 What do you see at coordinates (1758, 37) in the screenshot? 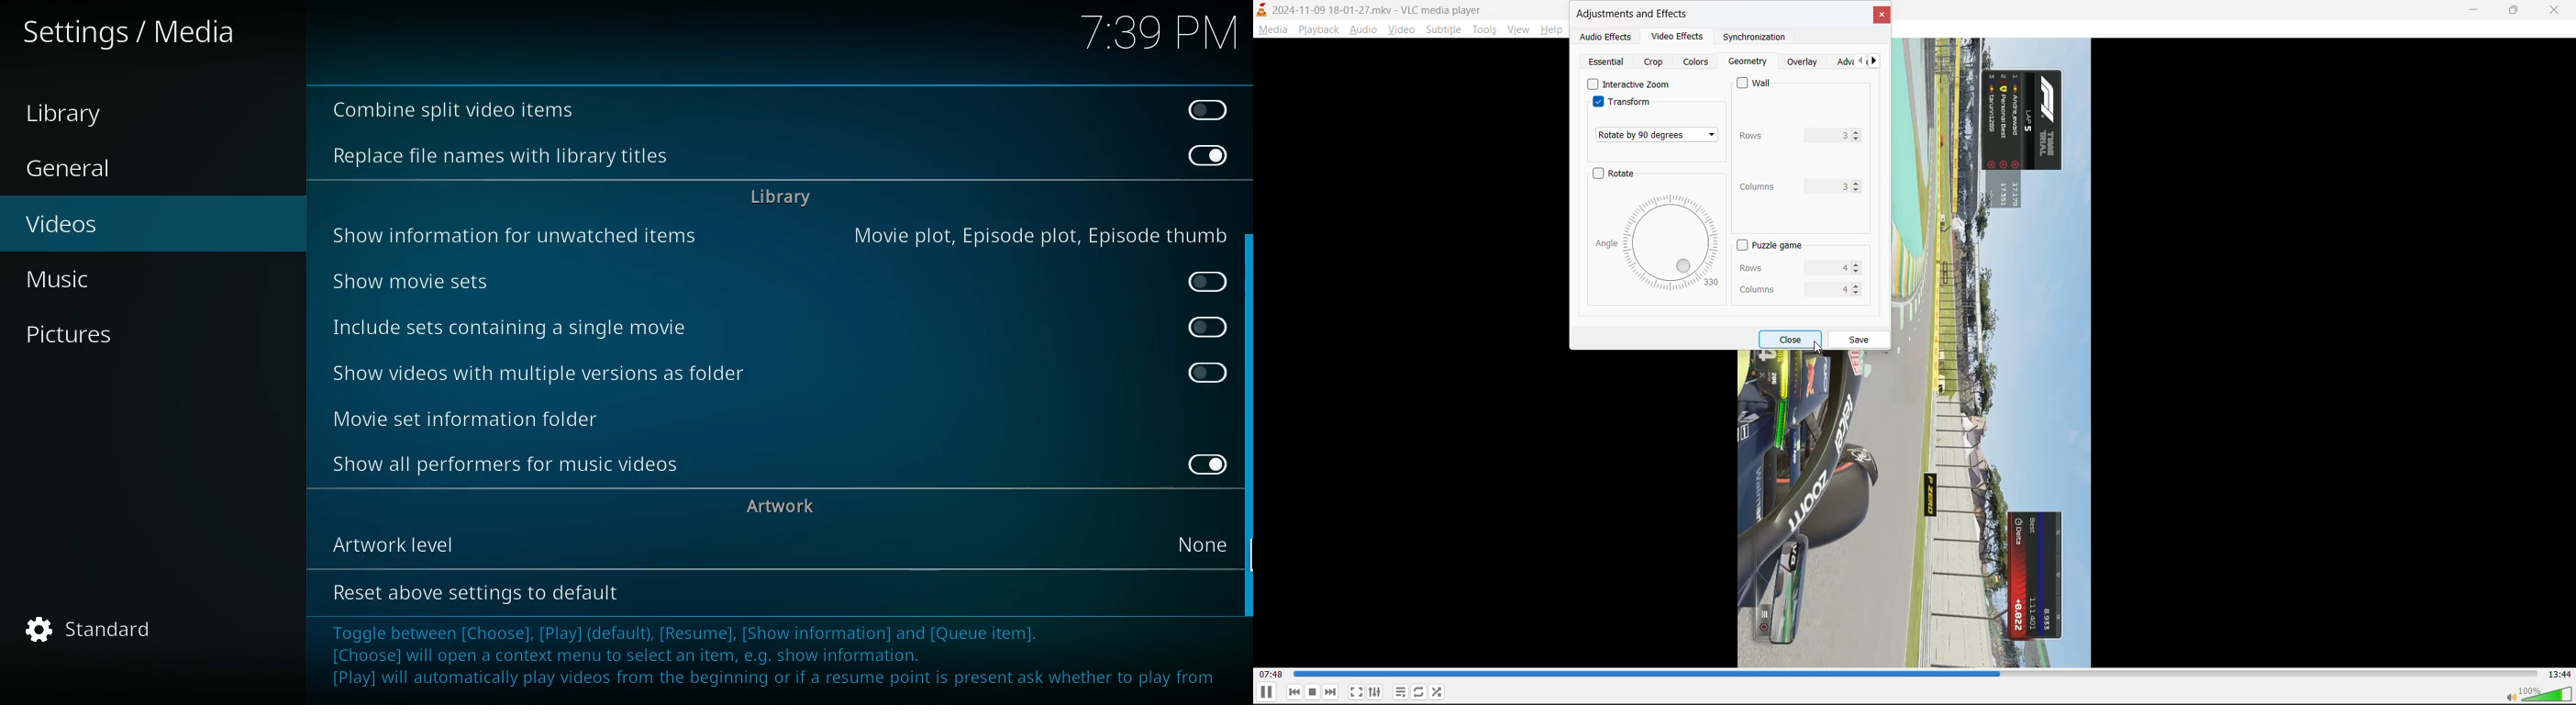
I see `synchronization` at bounding box center [1758, 37].